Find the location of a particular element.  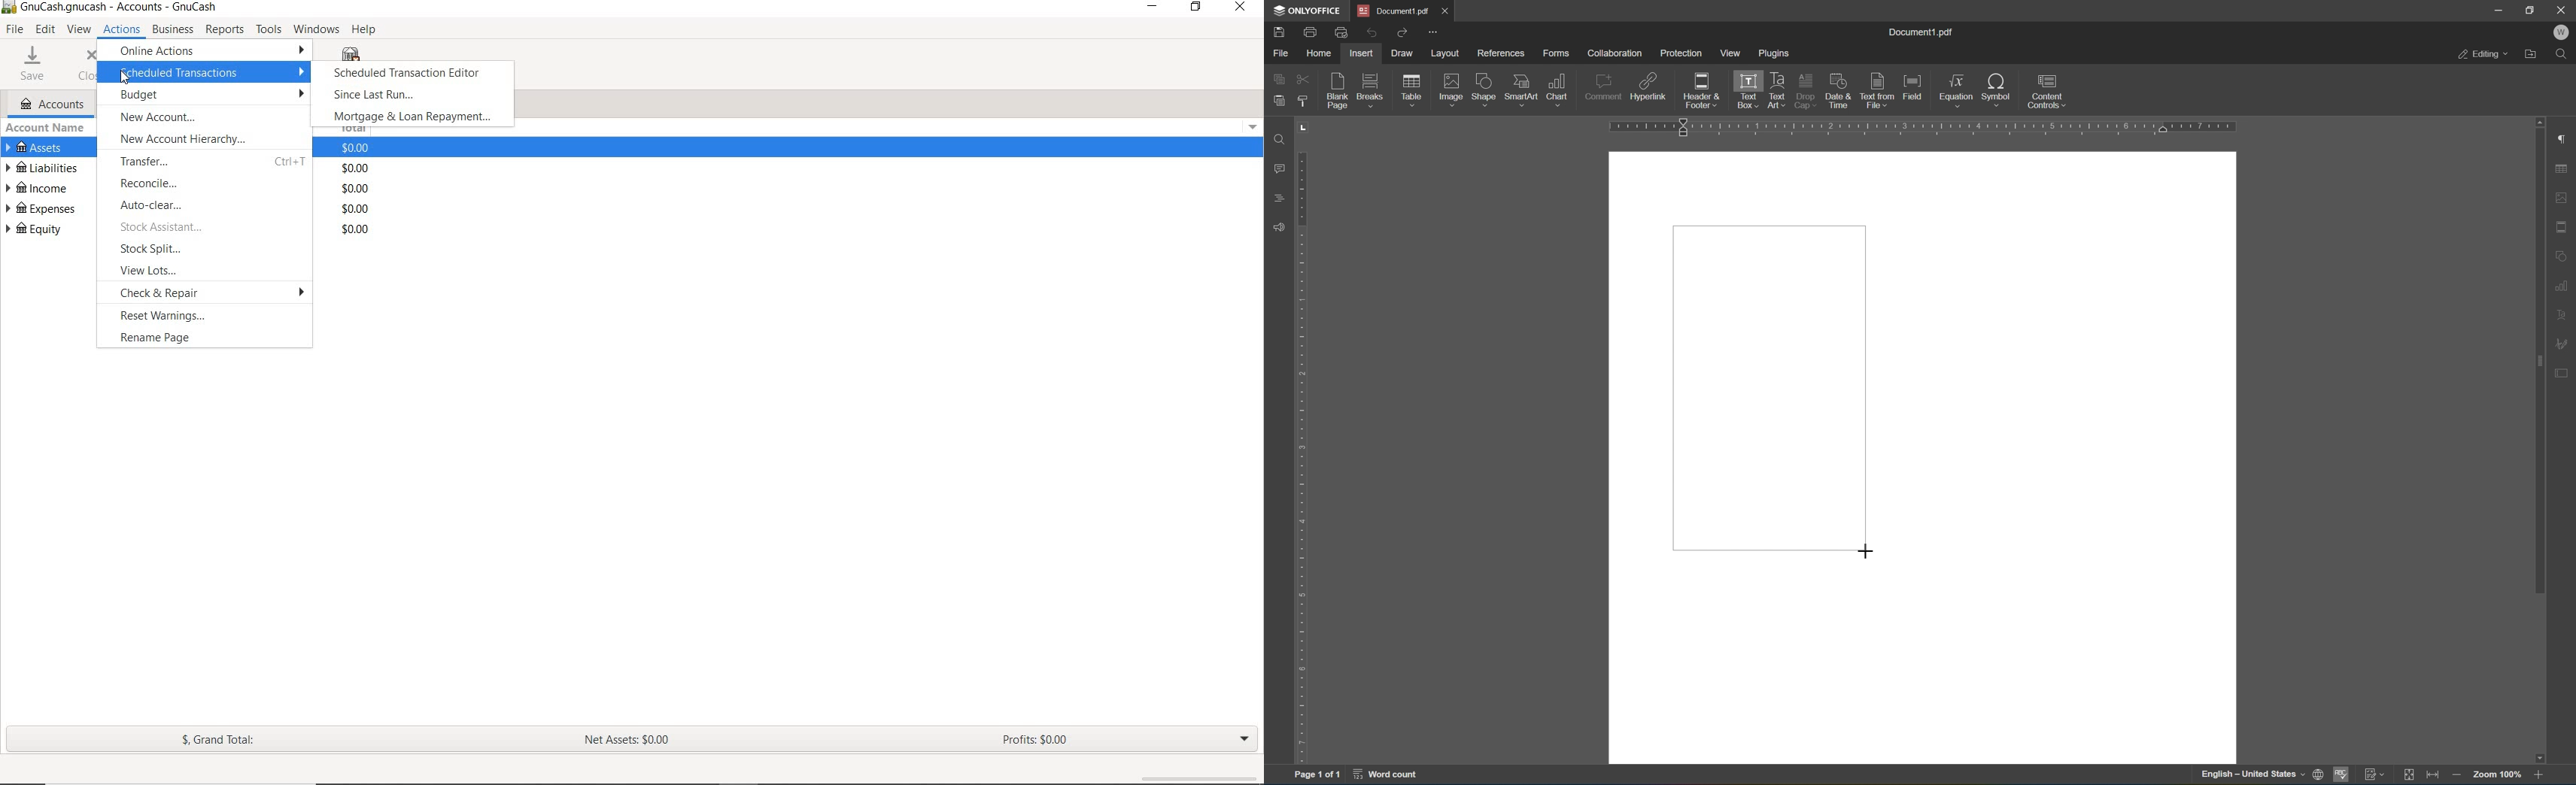

zoom in is located at coordinates (2459, 776).